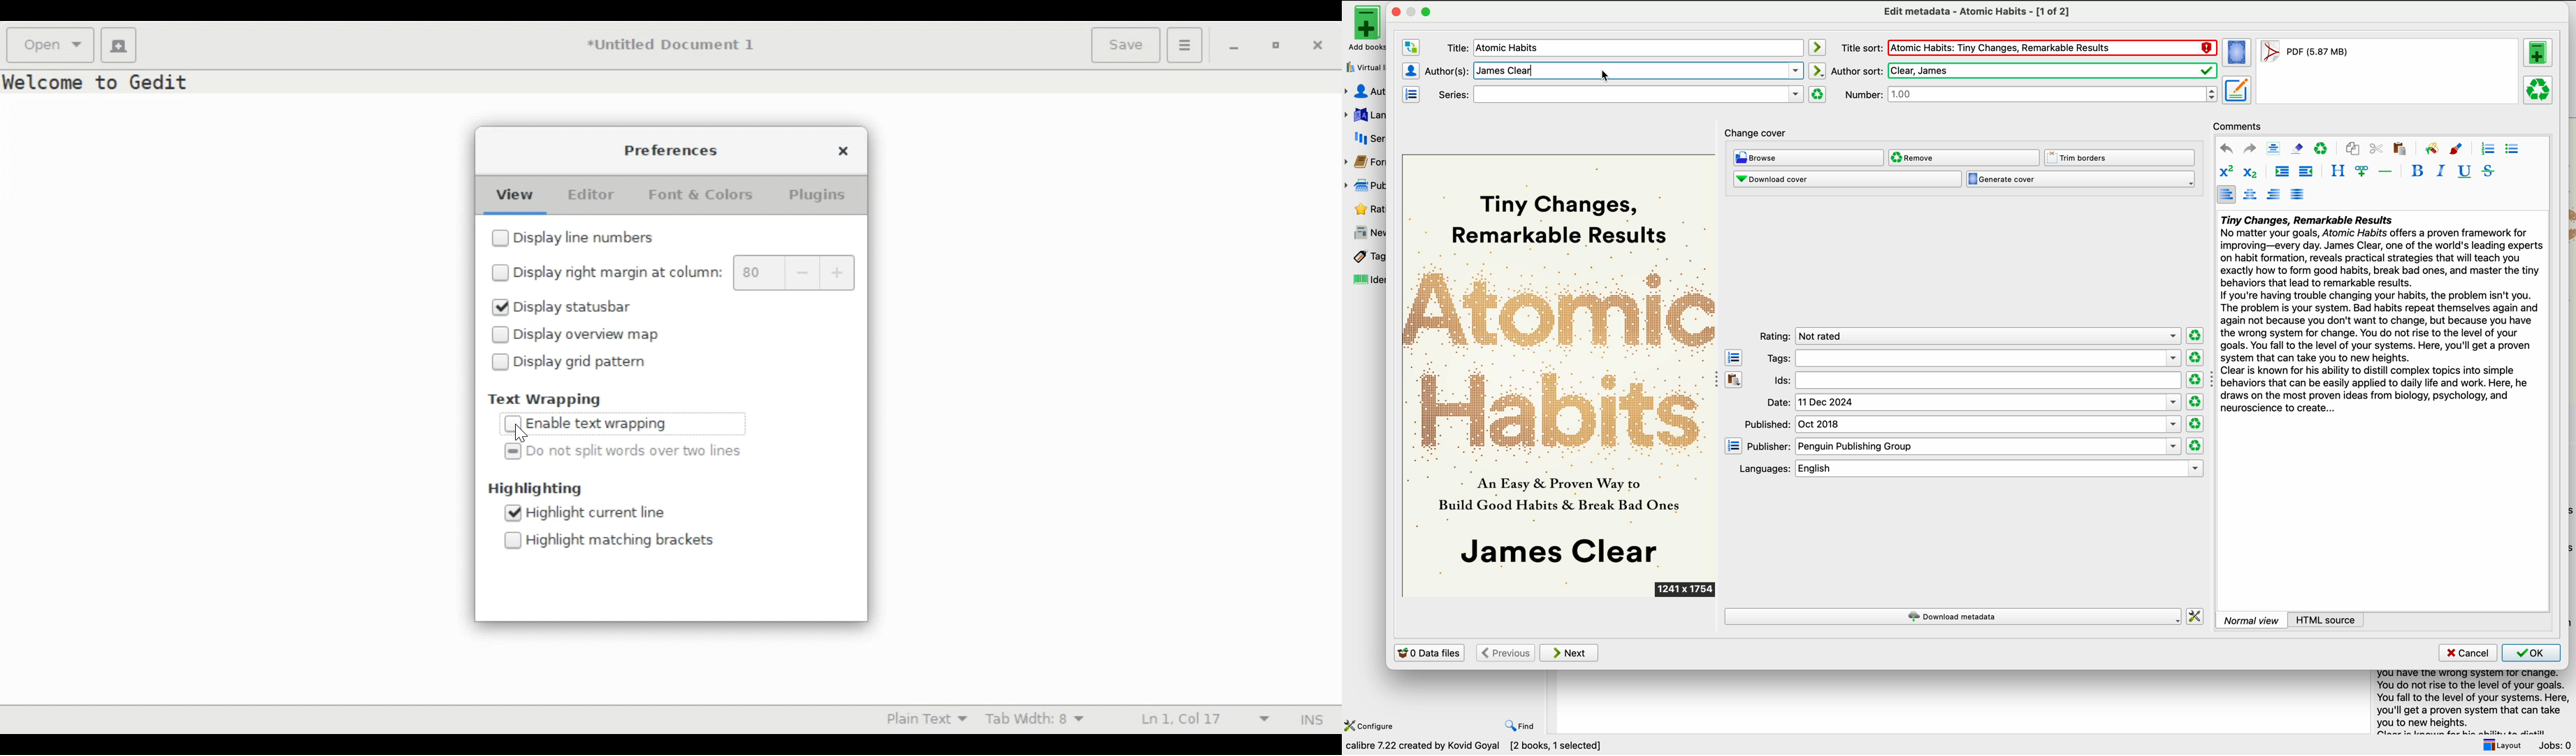 Image resolution: width=2576 pixels, height=756 pixels. What do you see at coordinates (620, 541) in the screenshot?
I see `Highlight matching brackets` at bounding box center [620, 541].